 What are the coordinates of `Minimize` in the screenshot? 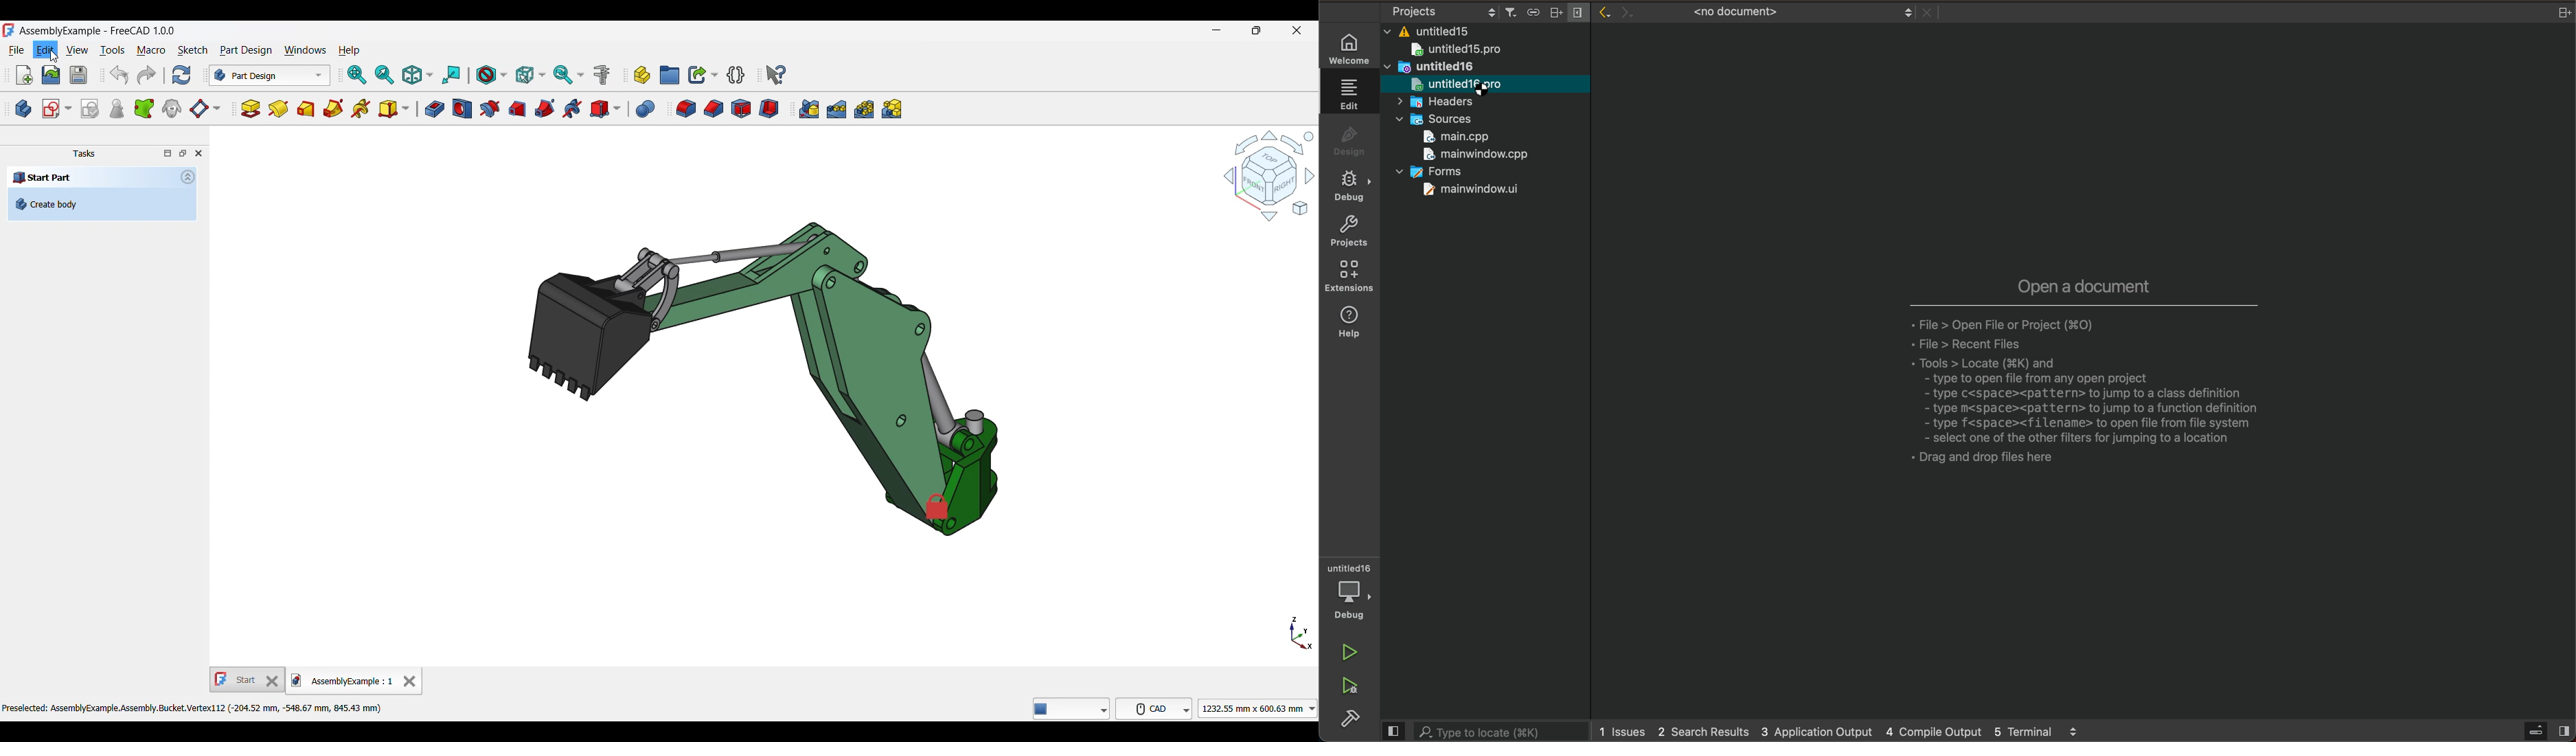 It's located at (1216, 30).